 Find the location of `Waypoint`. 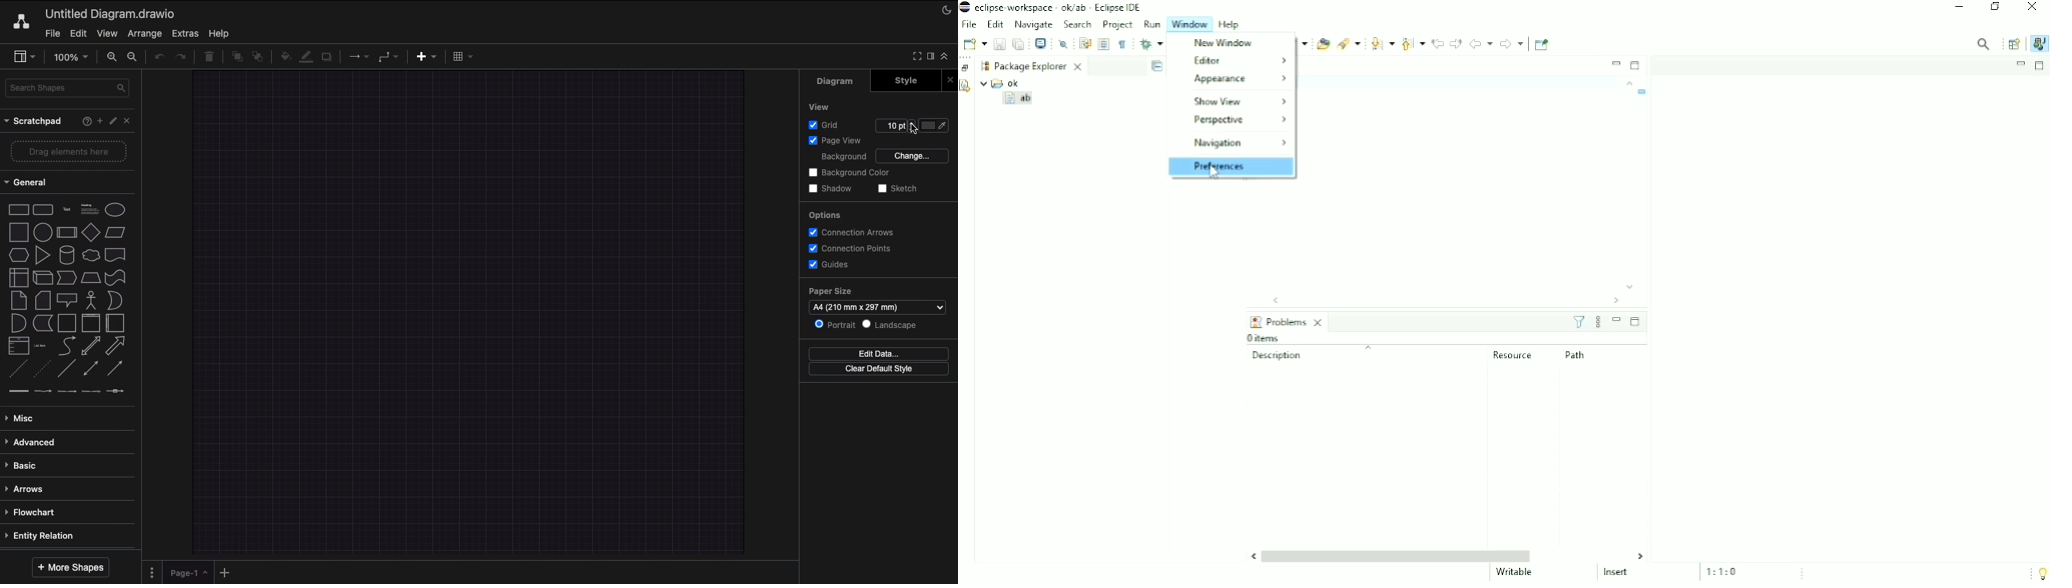

Waypoint is located at coordinates (389, 56).